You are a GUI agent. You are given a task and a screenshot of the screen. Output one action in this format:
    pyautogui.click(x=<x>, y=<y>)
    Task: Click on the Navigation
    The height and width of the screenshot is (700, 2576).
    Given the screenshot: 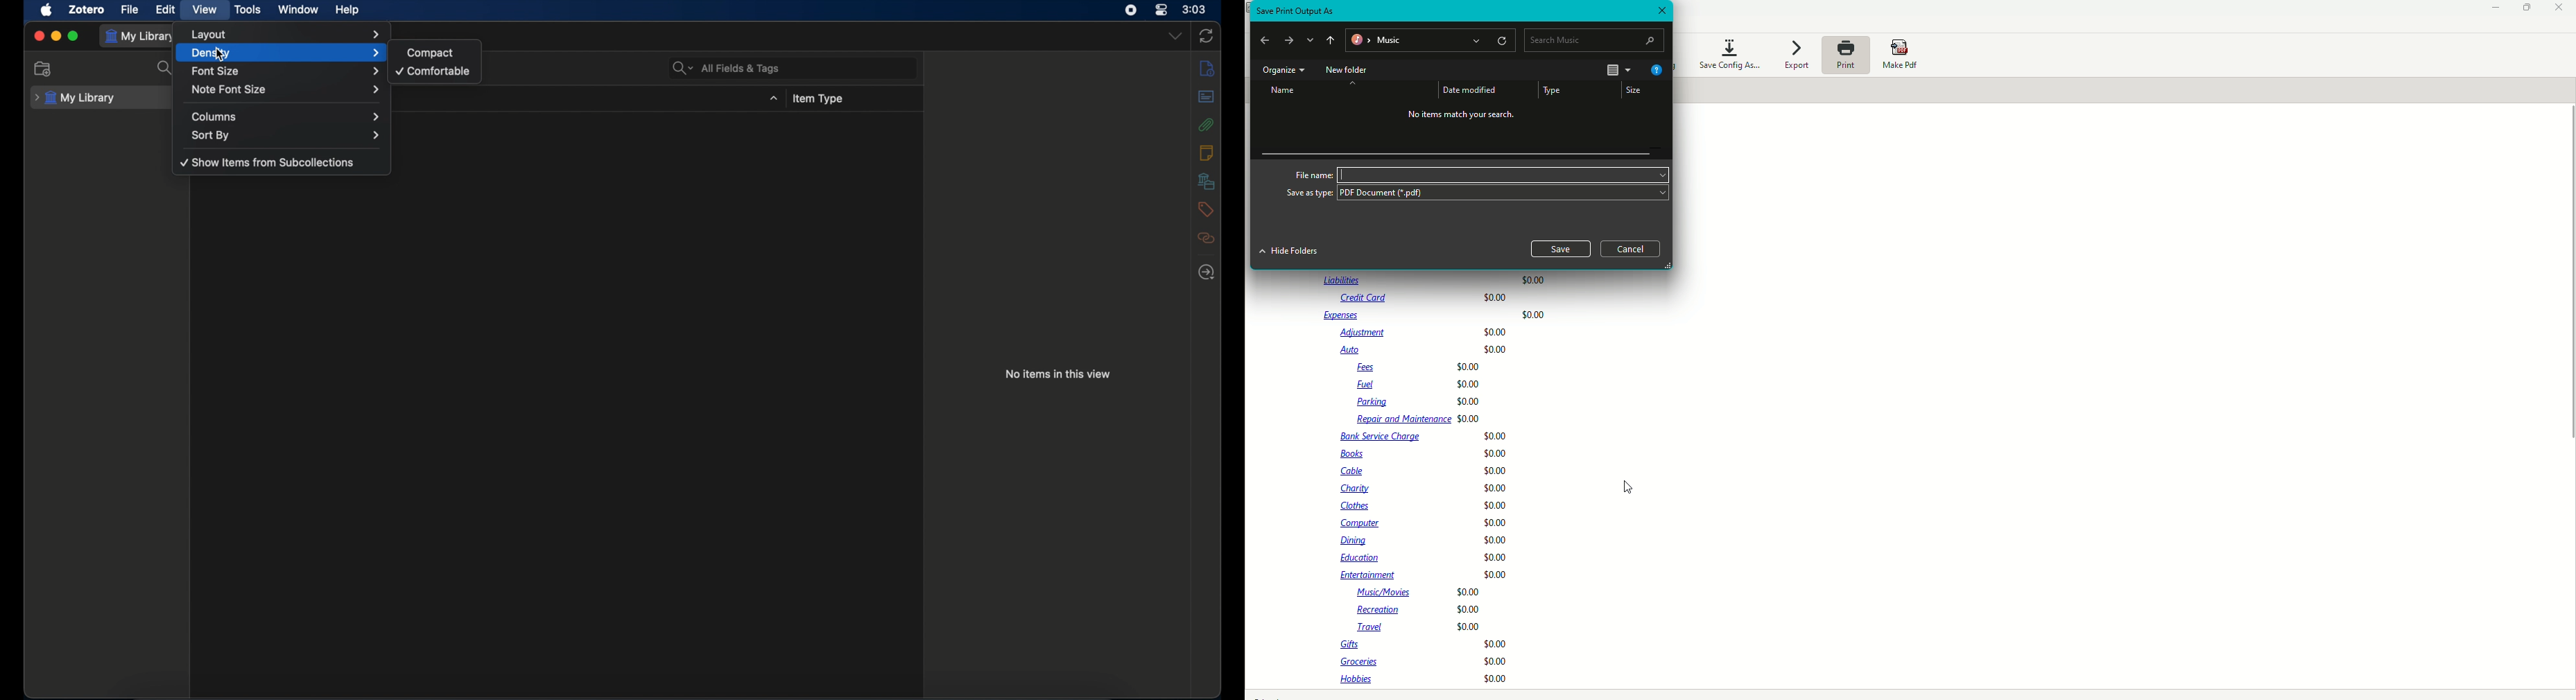 What is the action you would take?
    pyautogui.click(x=1297, y=42)
    